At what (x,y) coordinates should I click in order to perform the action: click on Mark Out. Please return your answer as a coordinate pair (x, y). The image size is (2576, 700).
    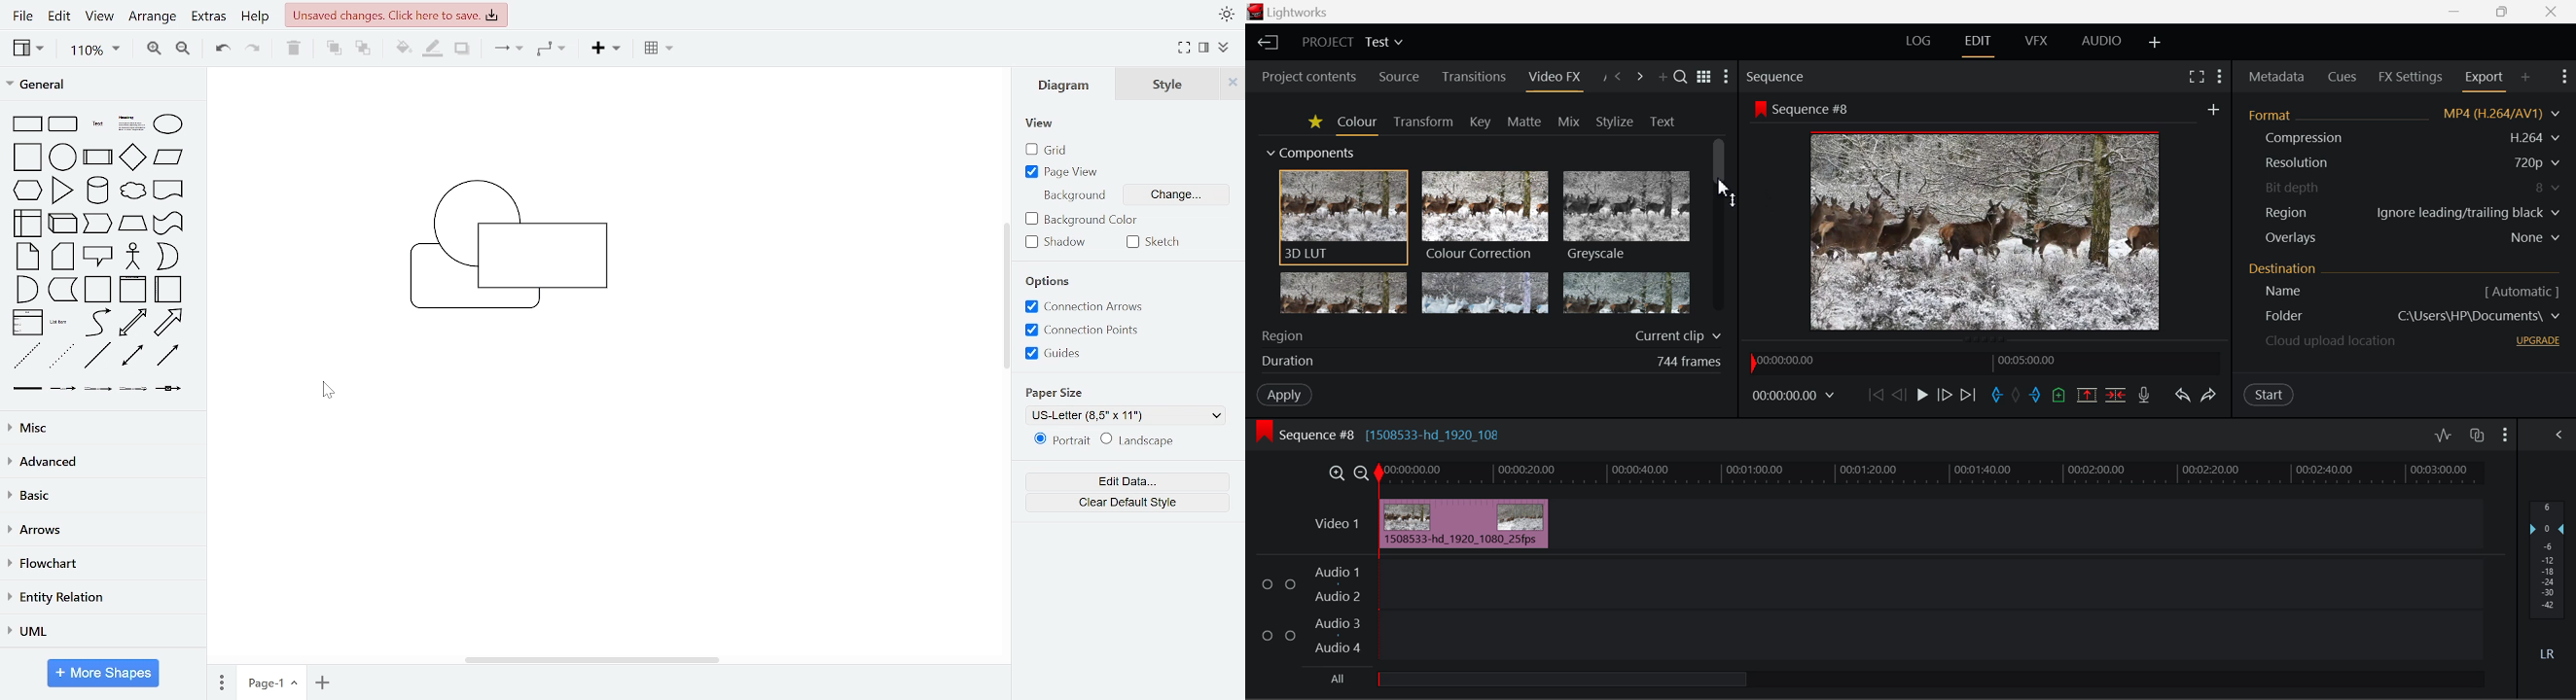
    Looking at the image, I should click on (2036, 398).